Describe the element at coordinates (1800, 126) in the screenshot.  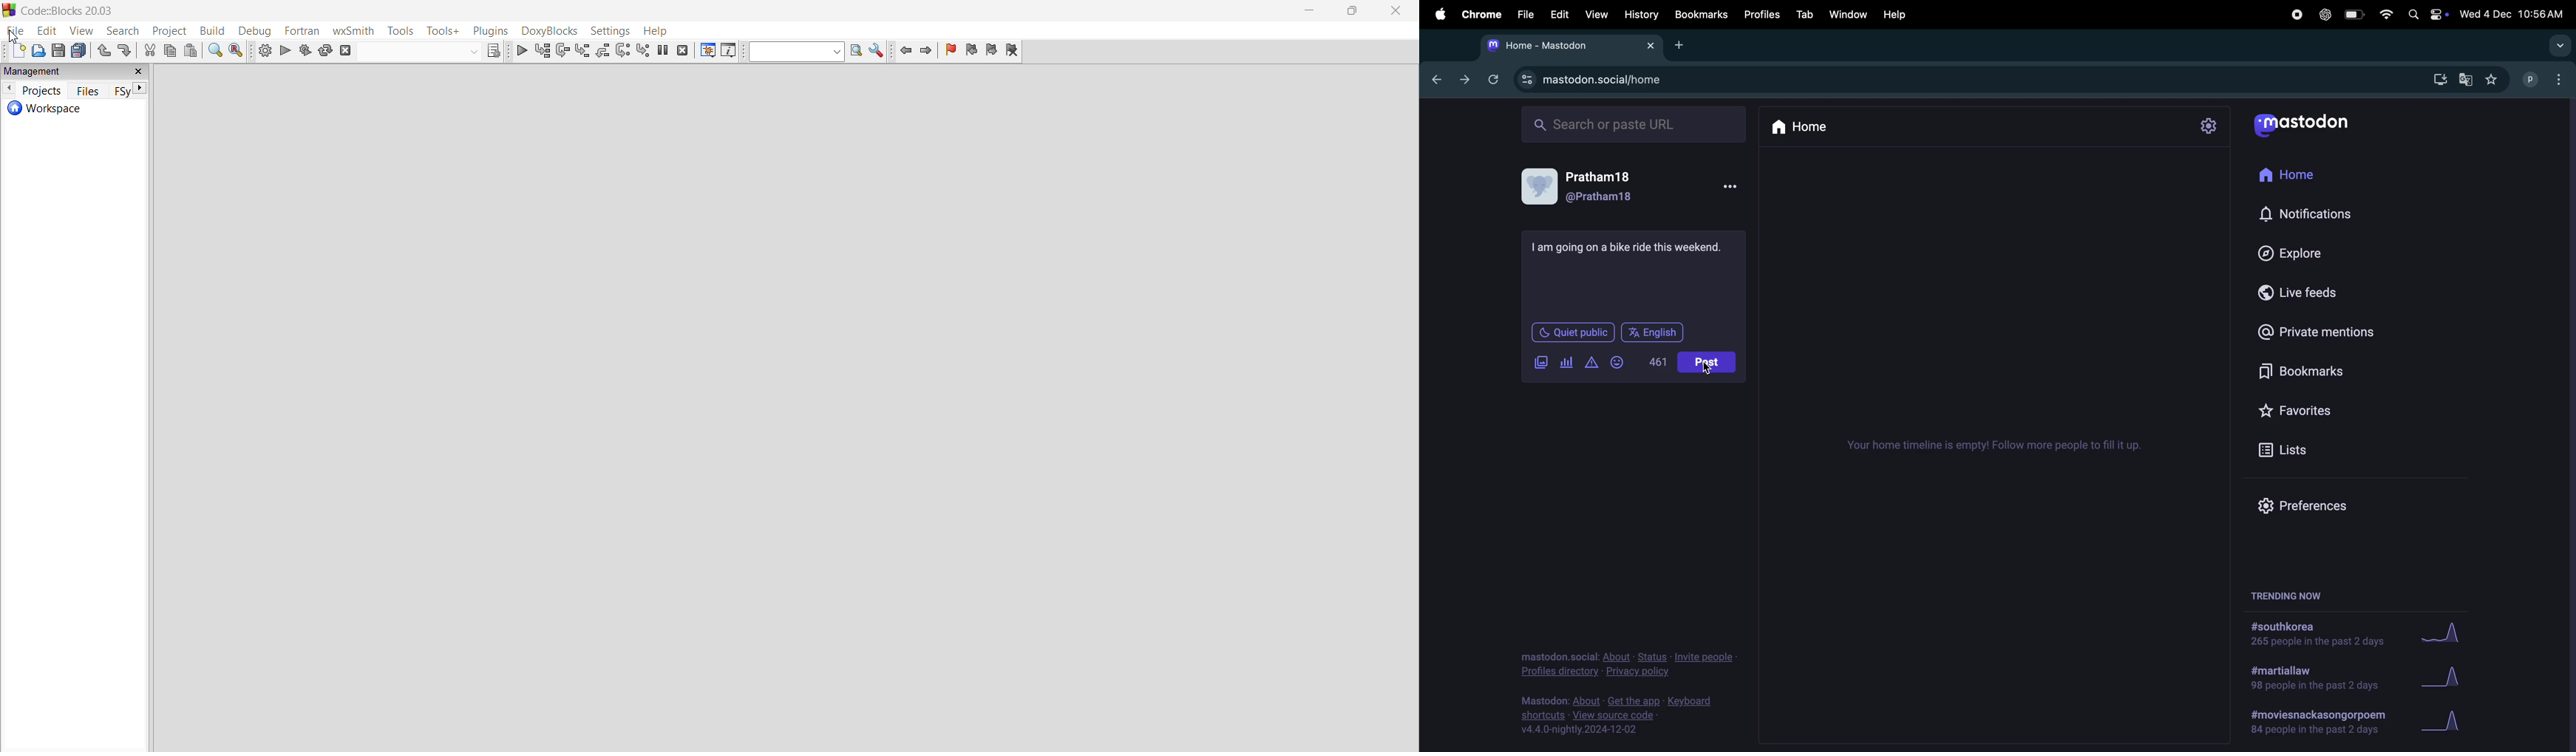
I see `Home` at that location.